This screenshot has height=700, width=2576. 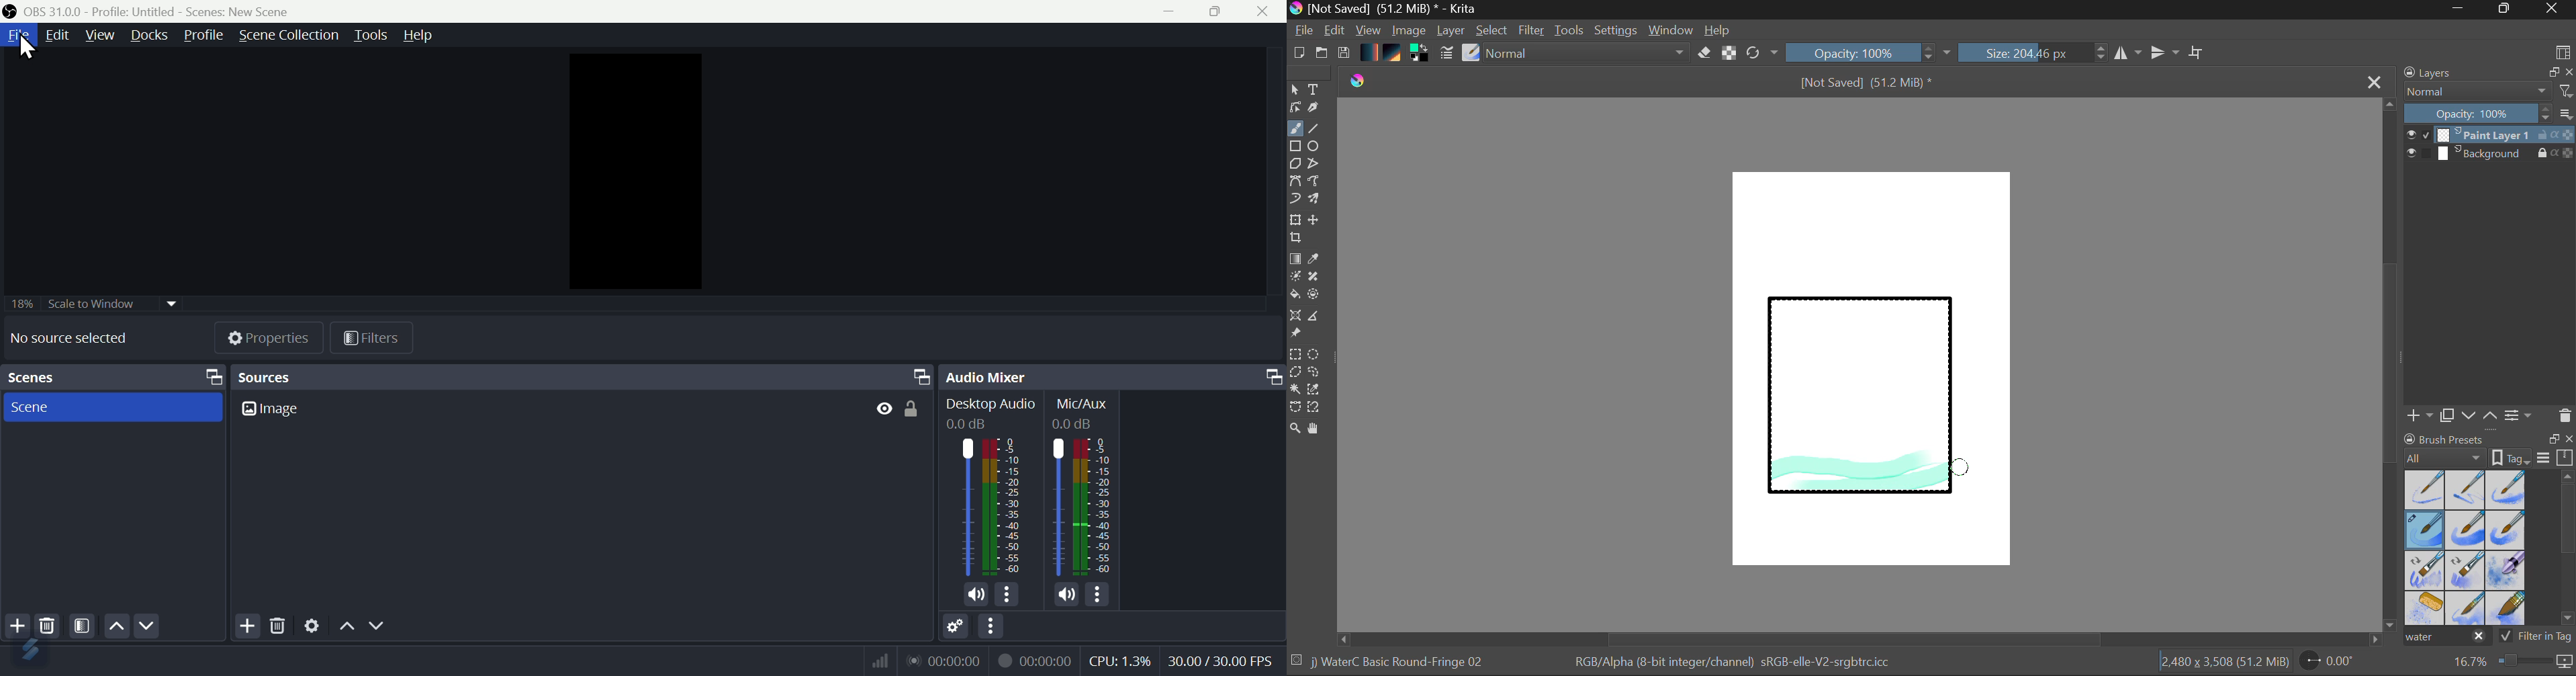 I want to click on more options, so click(x=1011, y=595).